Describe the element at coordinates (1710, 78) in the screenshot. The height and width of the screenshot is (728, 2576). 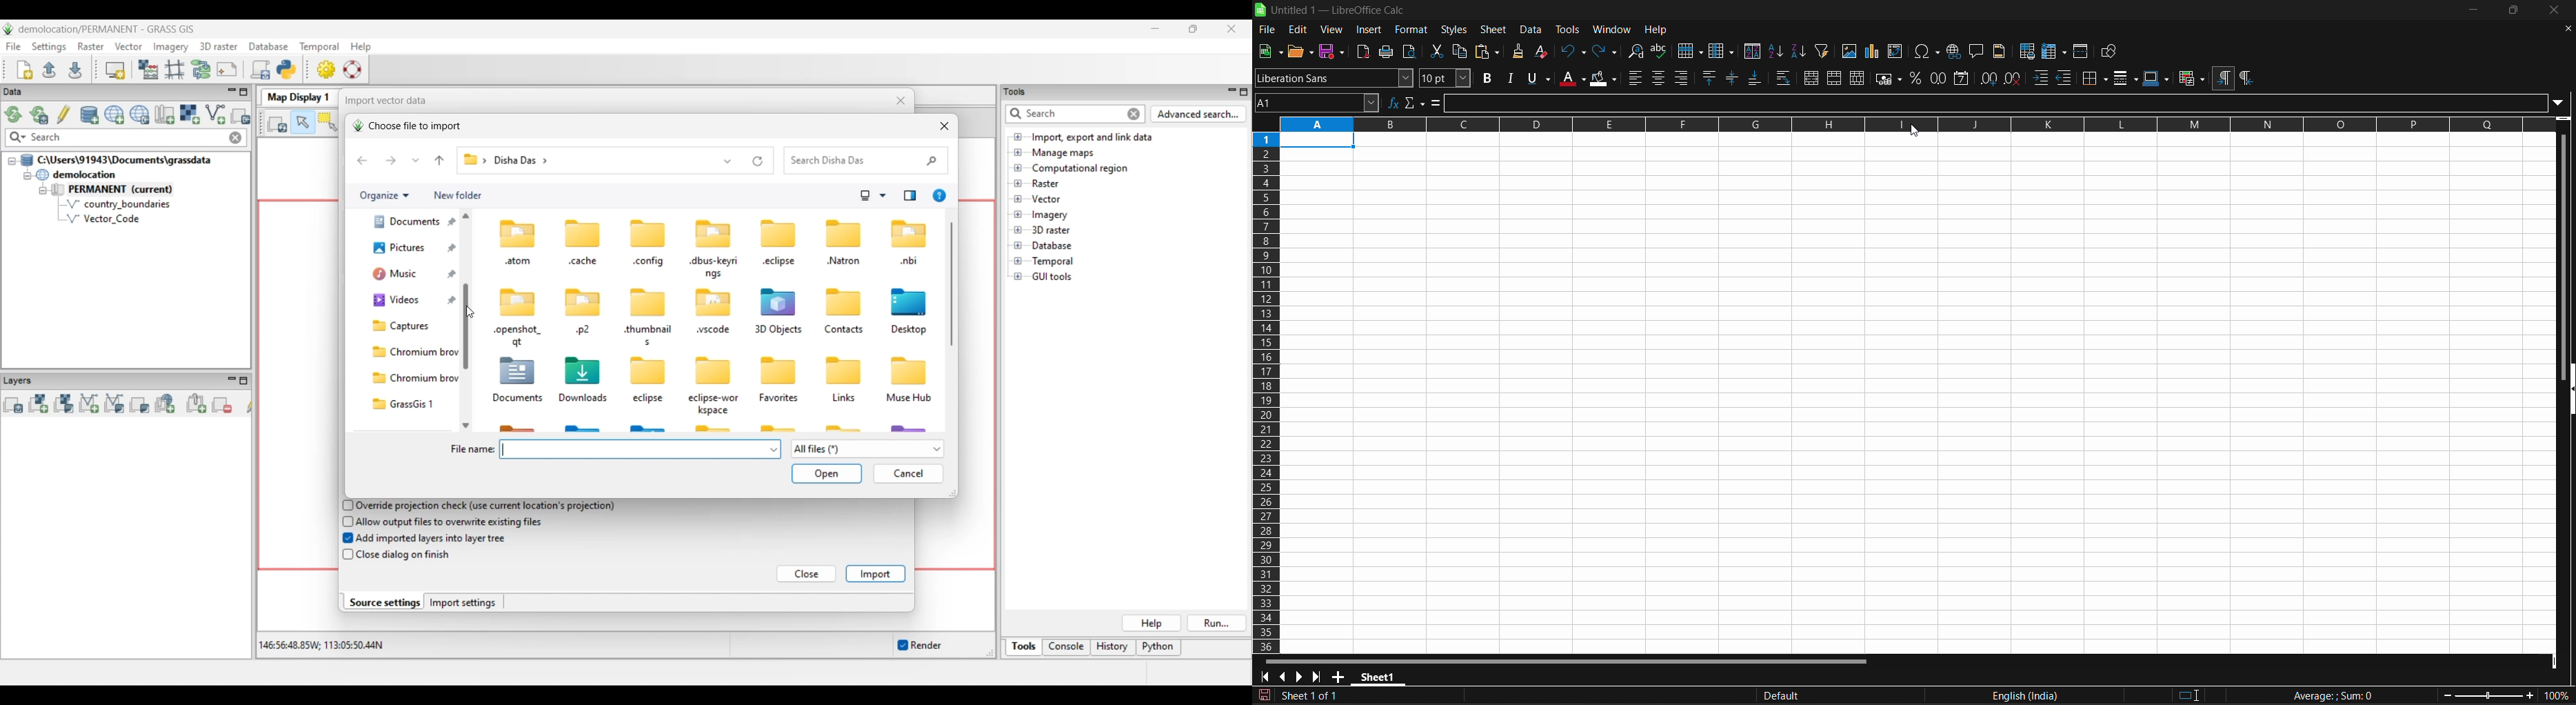
I see `align top` at that location.